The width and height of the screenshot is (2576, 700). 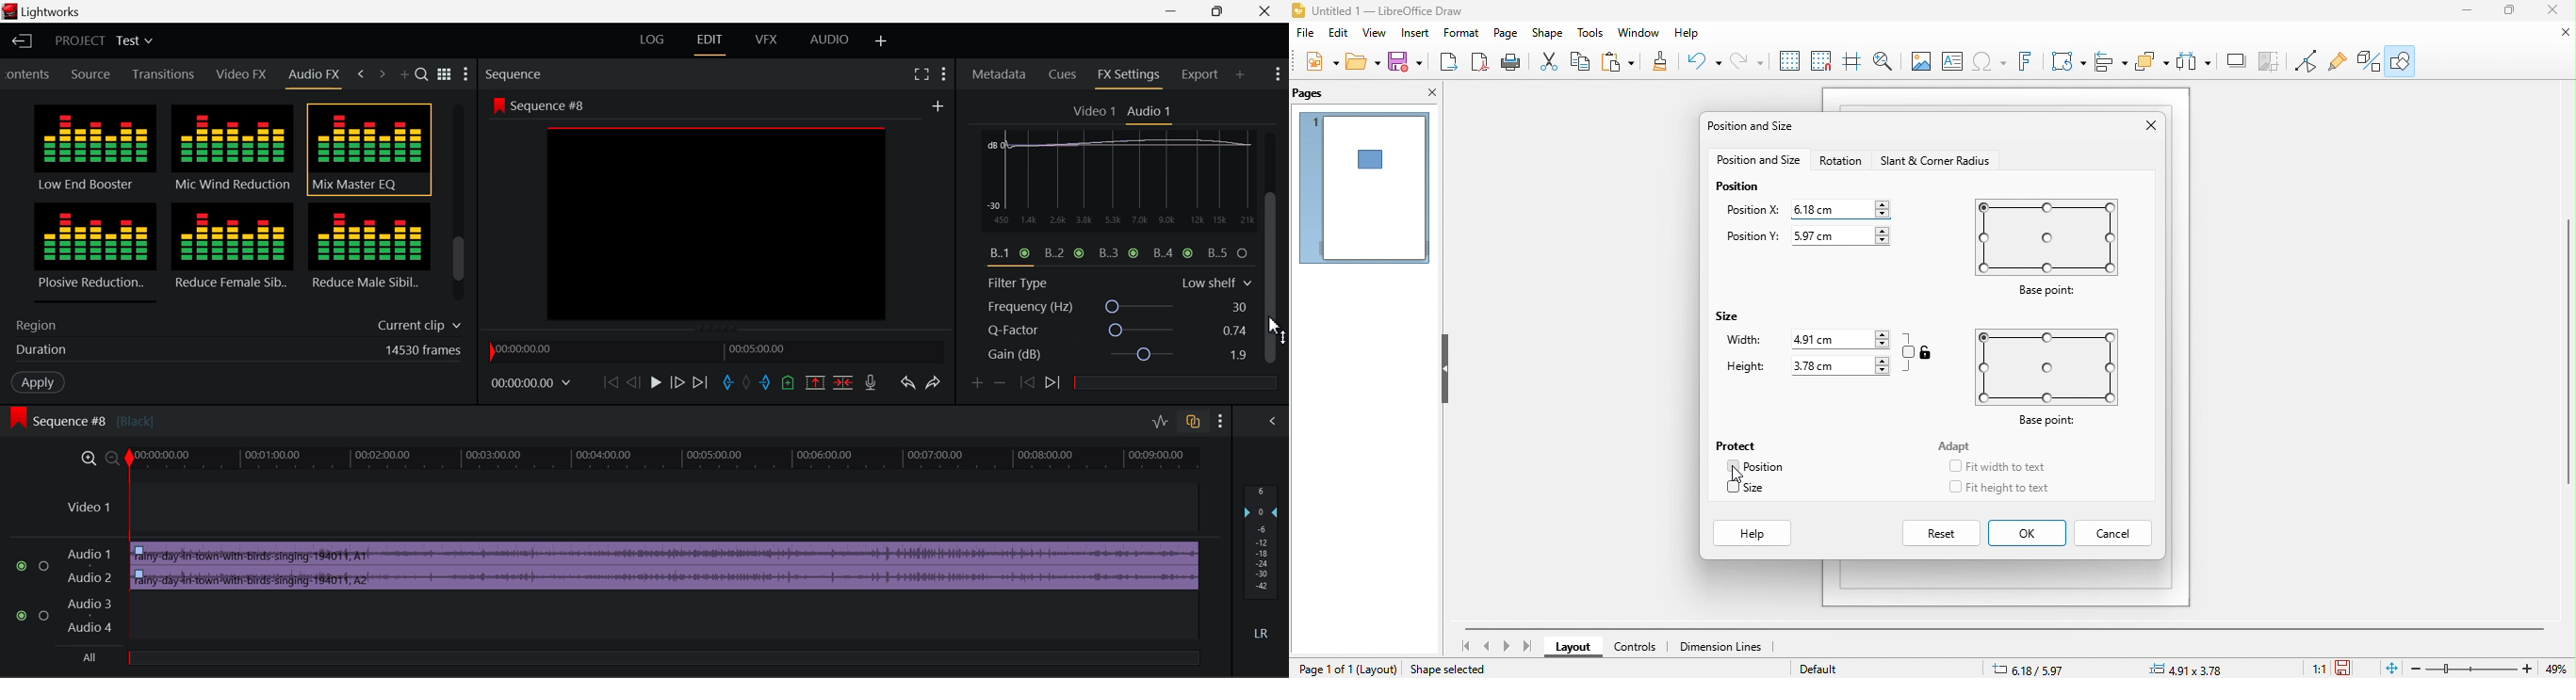 I want to click on Project Title, so click(x=102, y=40).